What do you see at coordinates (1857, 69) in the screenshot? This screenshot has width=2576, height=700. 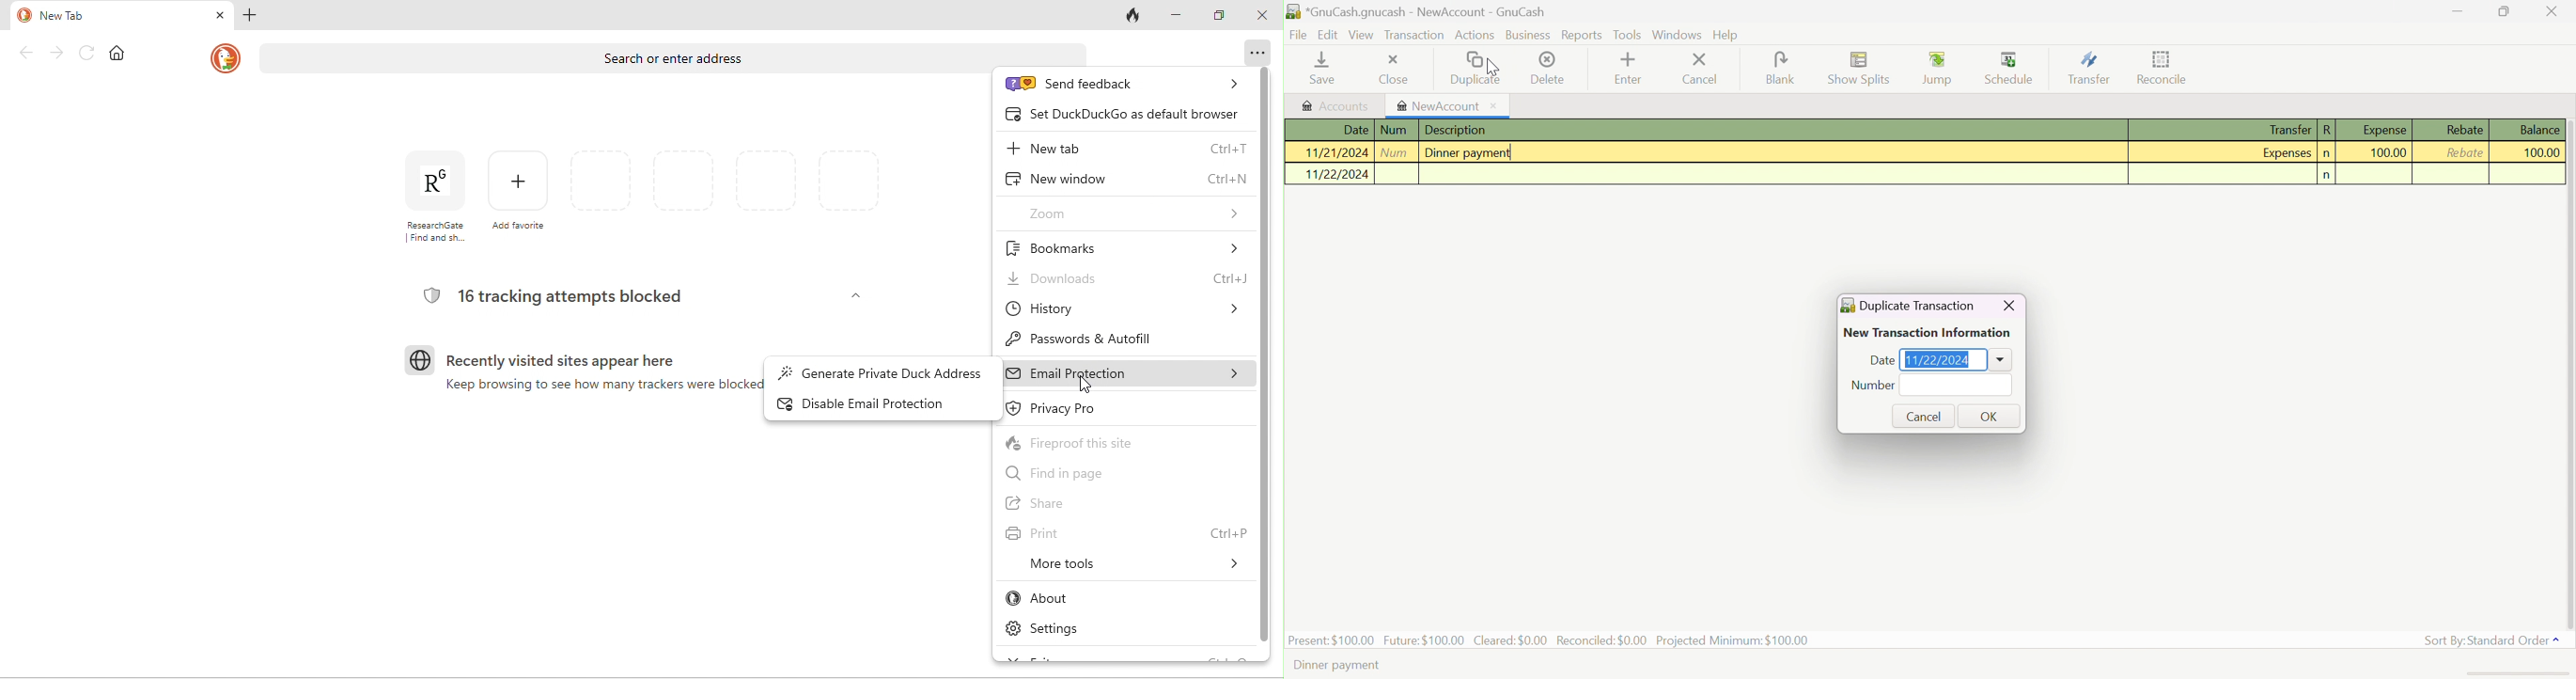 I see `Show Splits` at bounding box center [1857, 69].